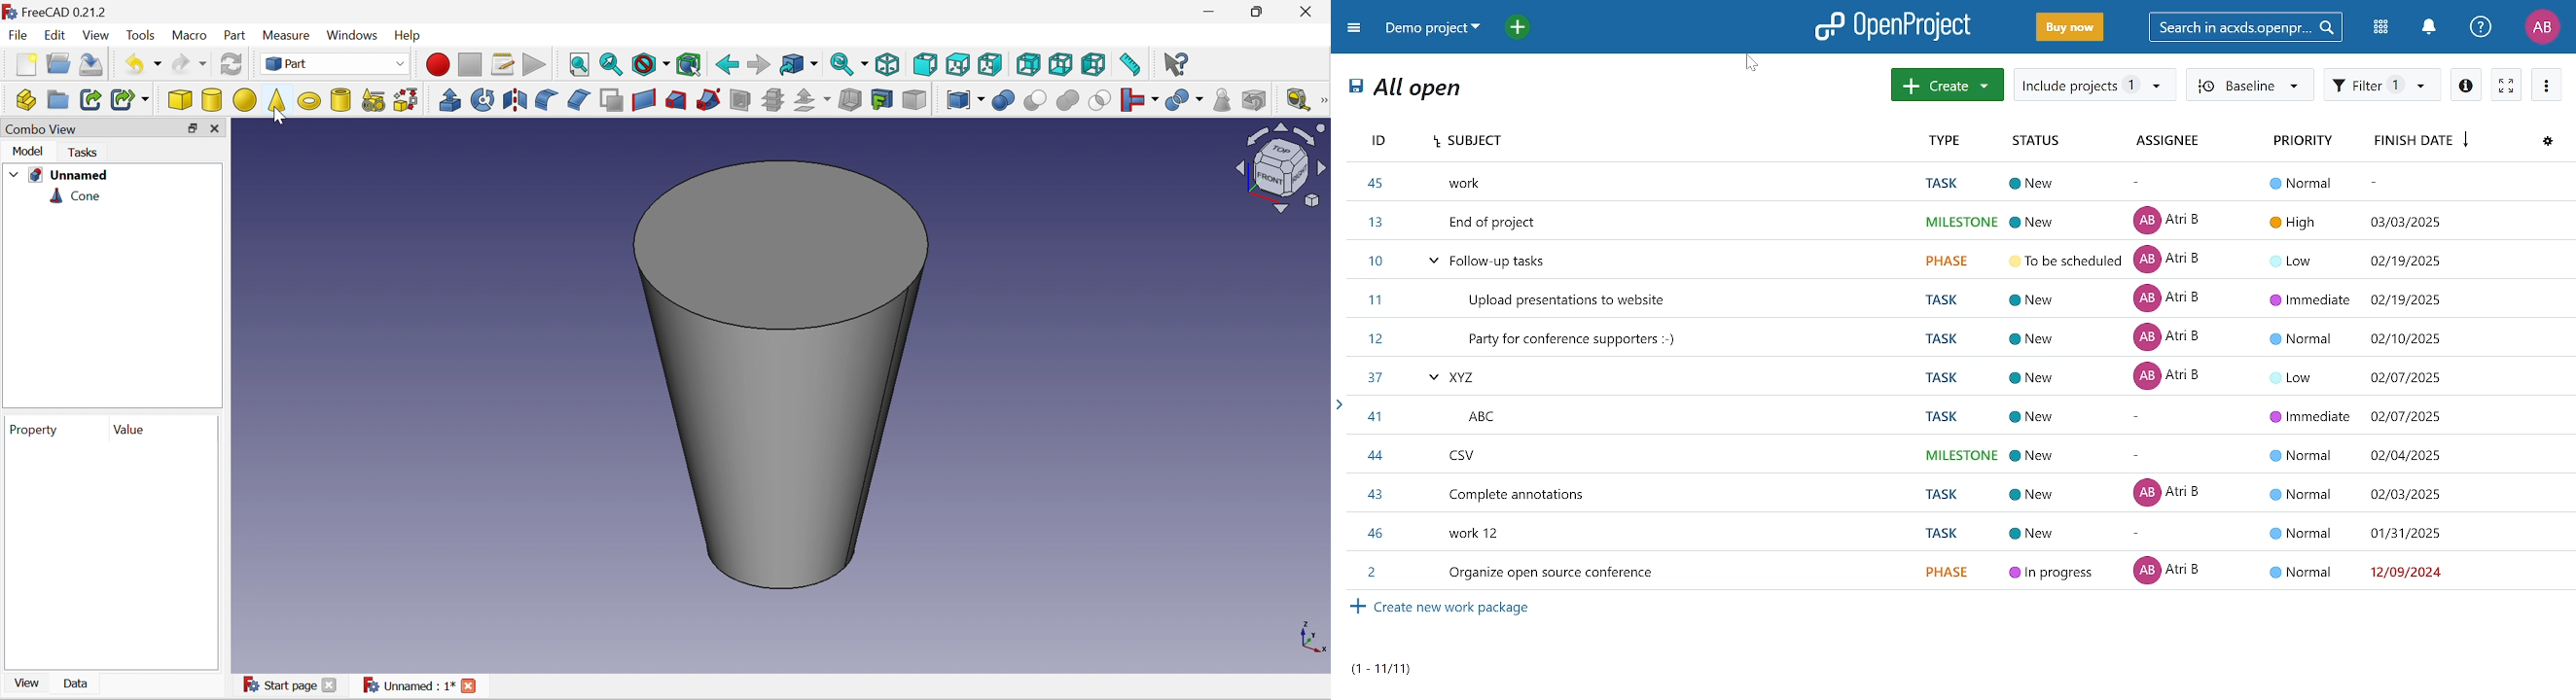  What do you see at coordinates (1950, 141) in the screenshot?
I see `type` at bounding box center [1950, 141].